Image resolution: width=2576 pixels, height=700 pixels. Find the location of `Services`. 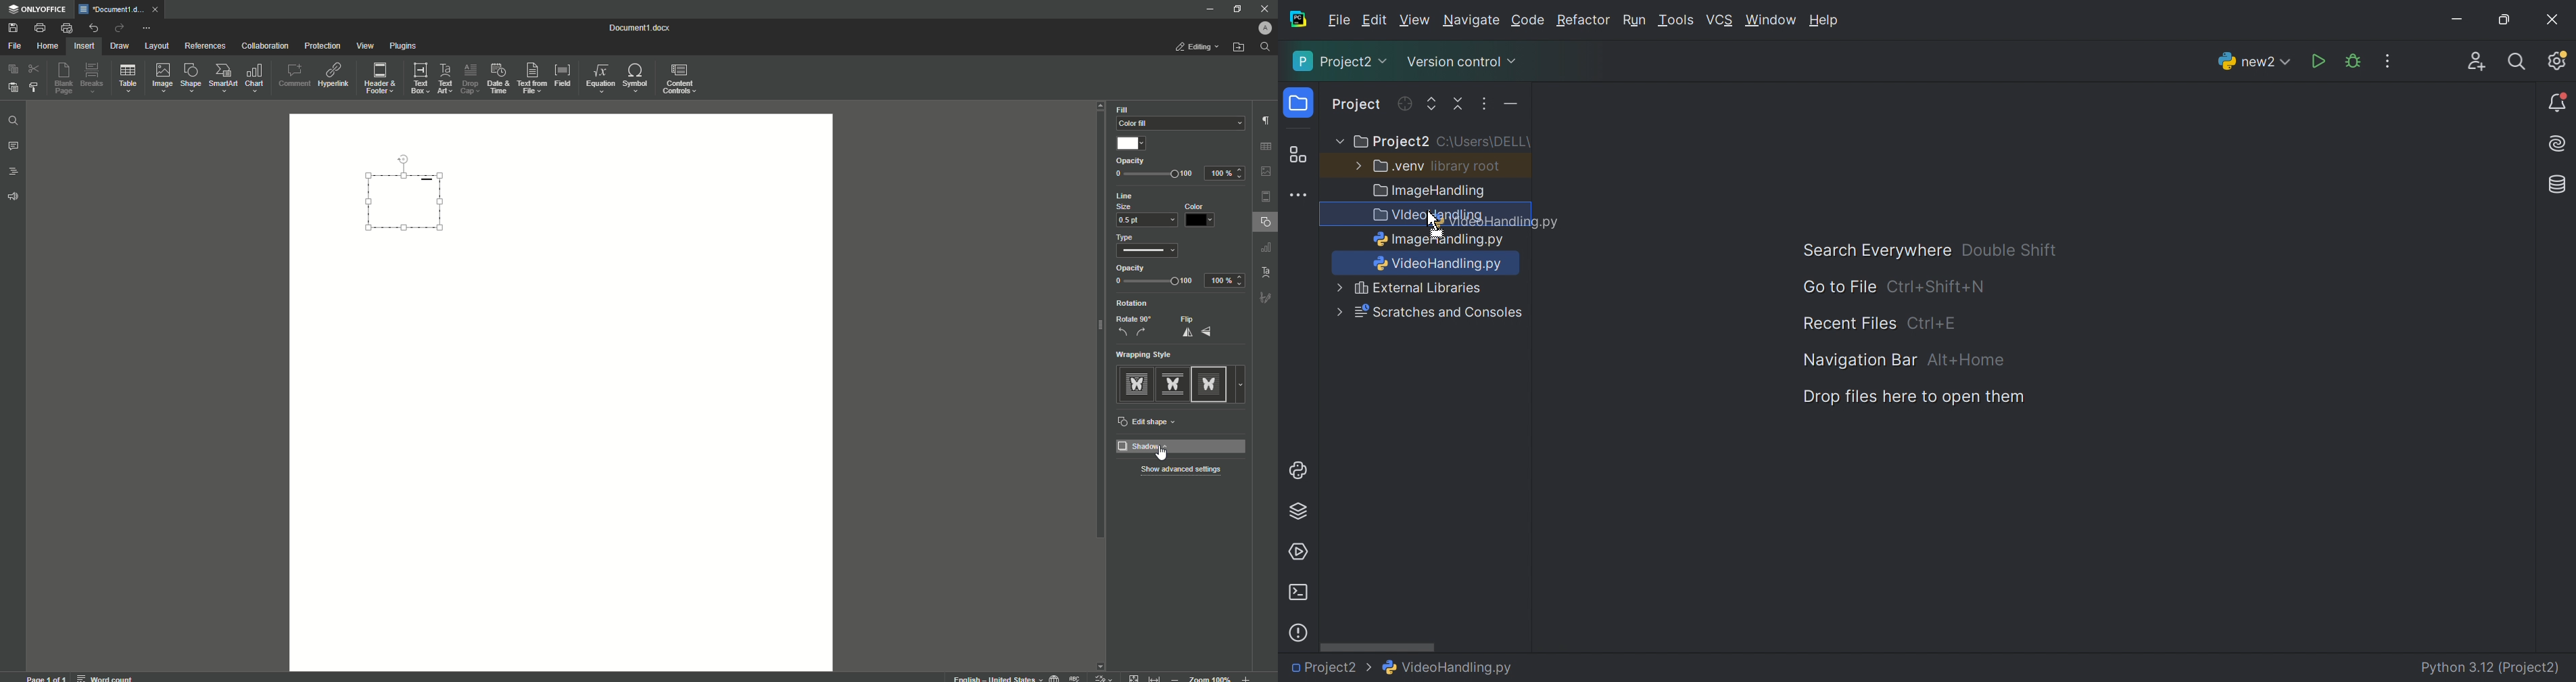

Services is located at coordinates (1297, 552).